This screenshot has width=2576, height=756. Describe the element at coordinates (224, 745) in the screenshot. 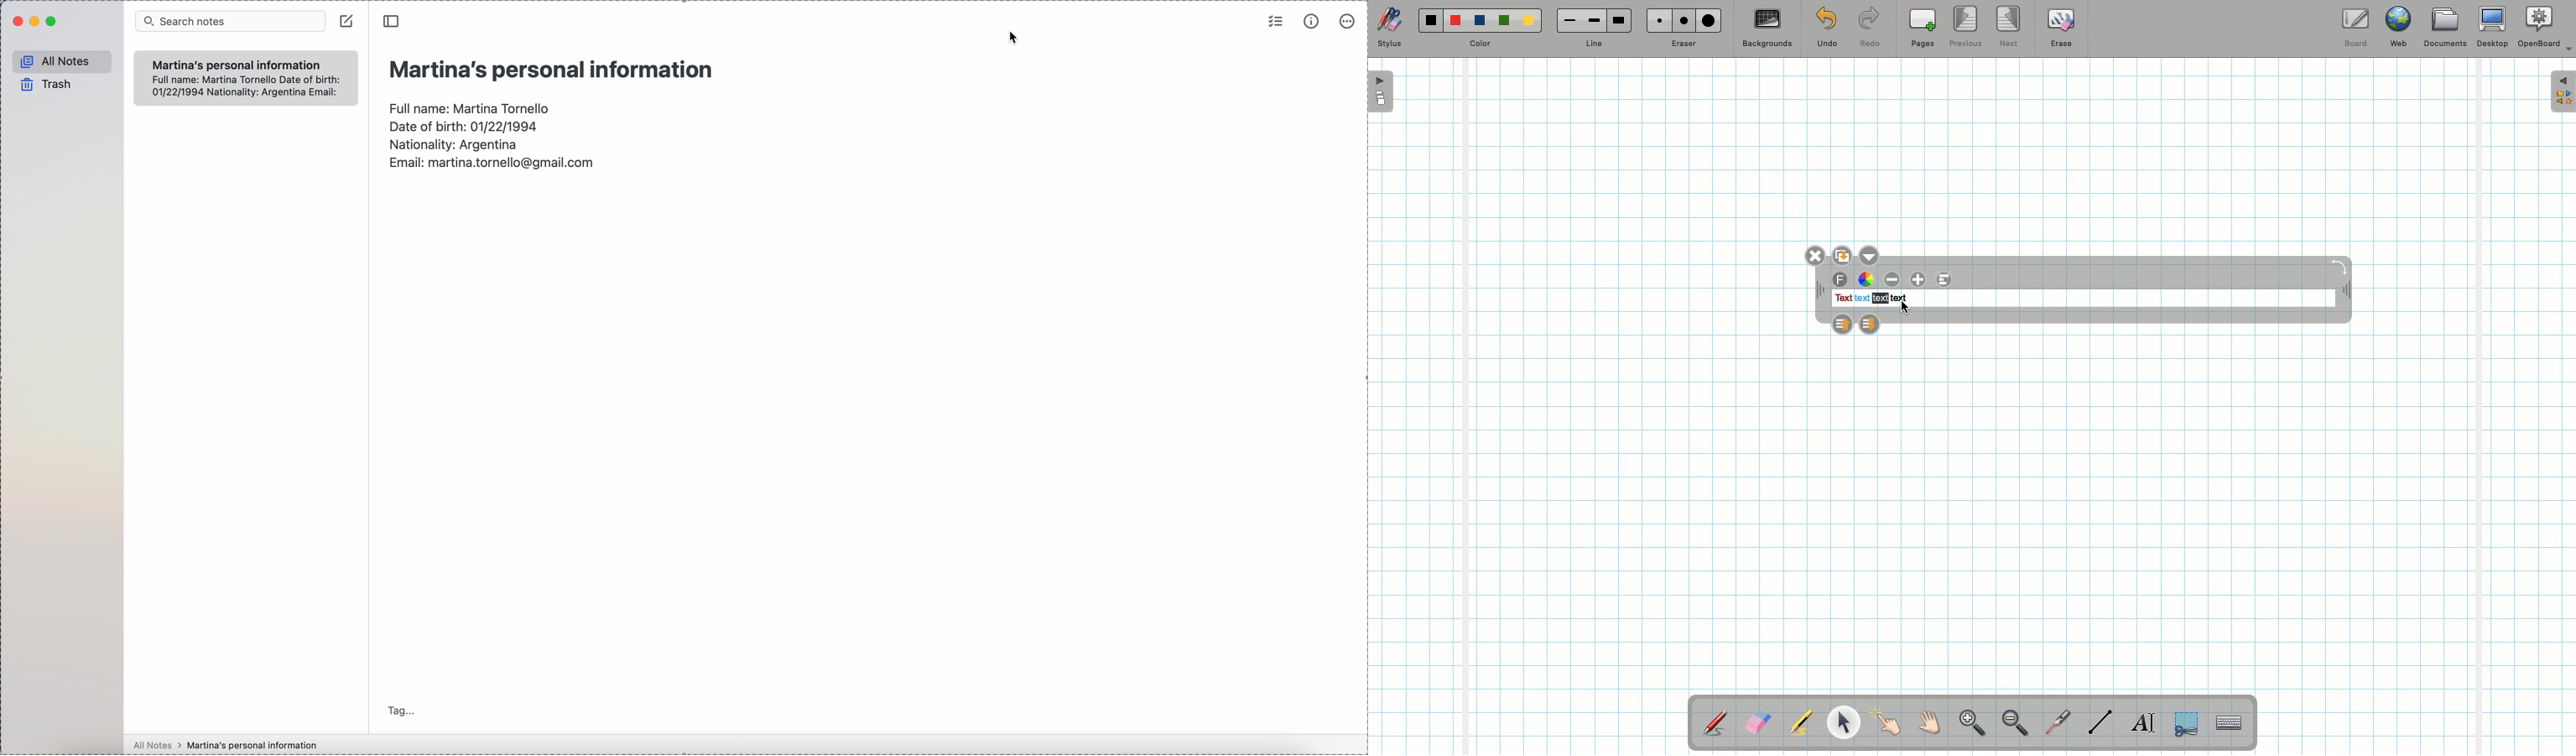

I see `all notes > Martina's personal information` at that location.